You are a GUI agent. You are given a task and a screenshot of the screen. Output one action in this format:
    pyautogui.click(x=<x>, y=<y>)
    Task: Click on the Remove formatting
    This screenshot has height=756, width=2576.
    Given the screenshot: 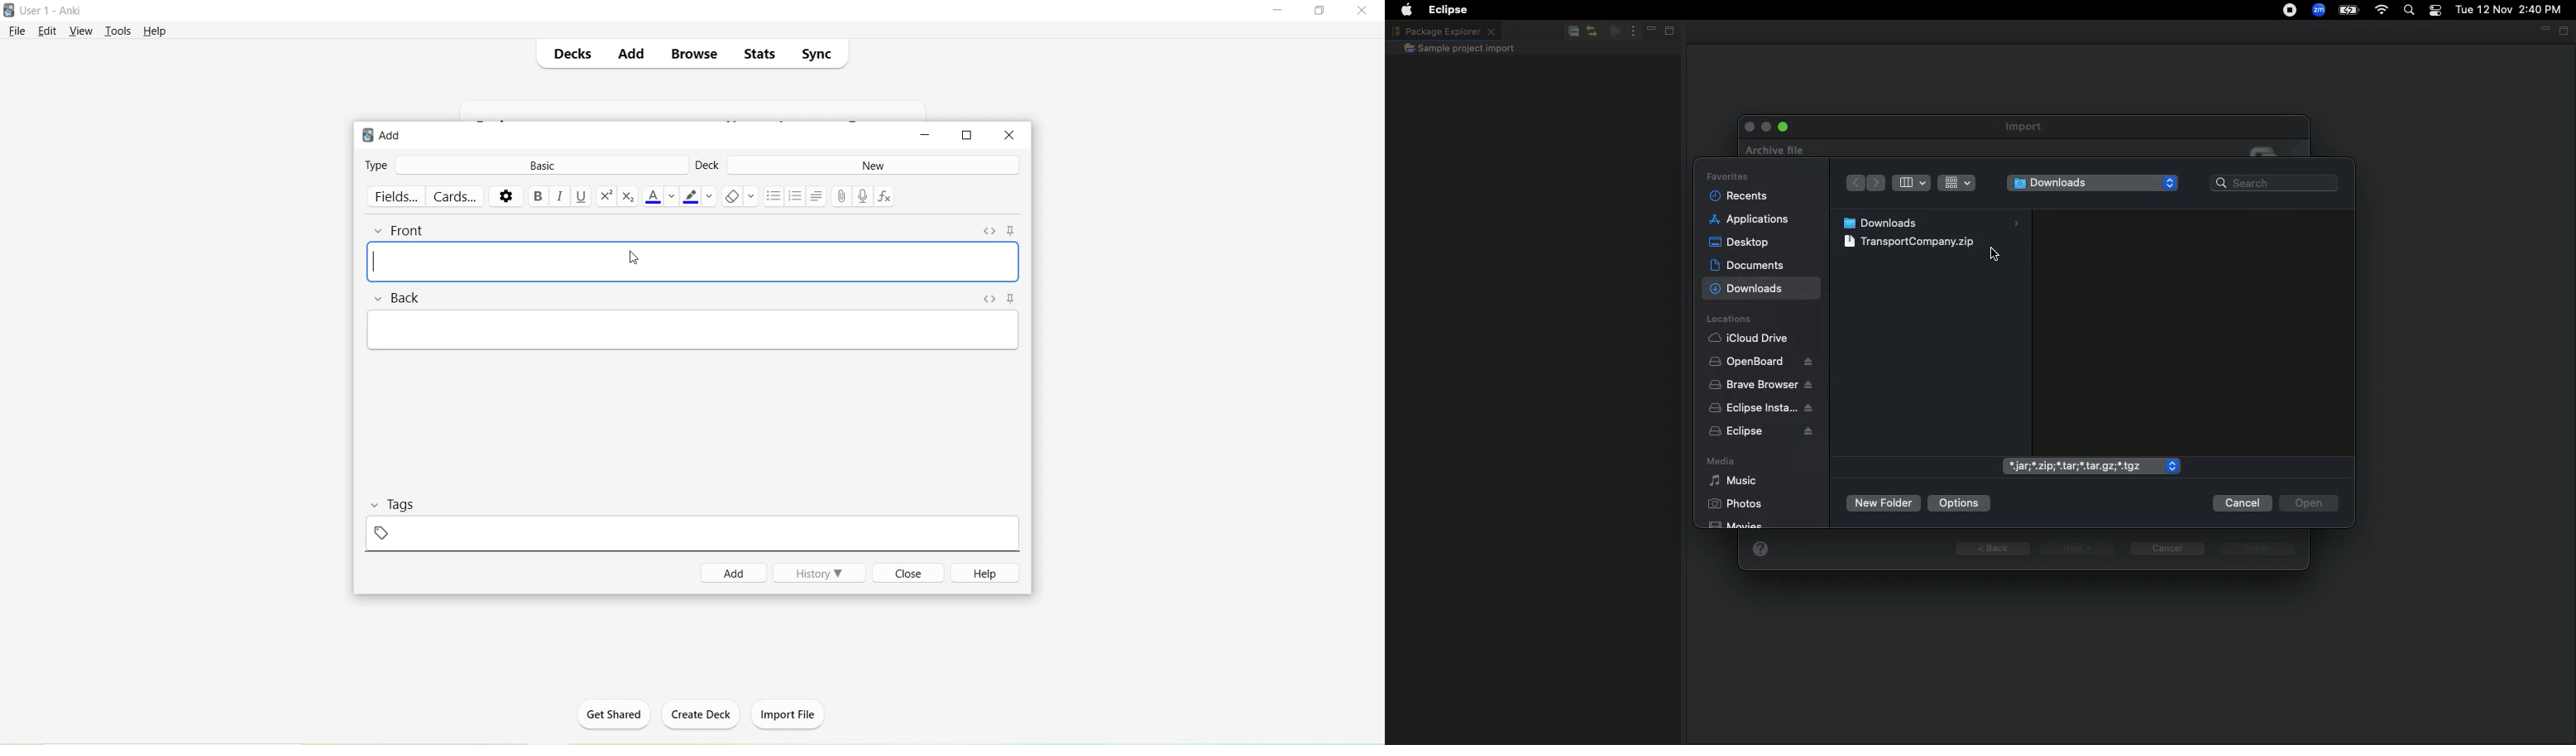 What is the action you would take?
    pyautogui.click(x=739, y=199)
    